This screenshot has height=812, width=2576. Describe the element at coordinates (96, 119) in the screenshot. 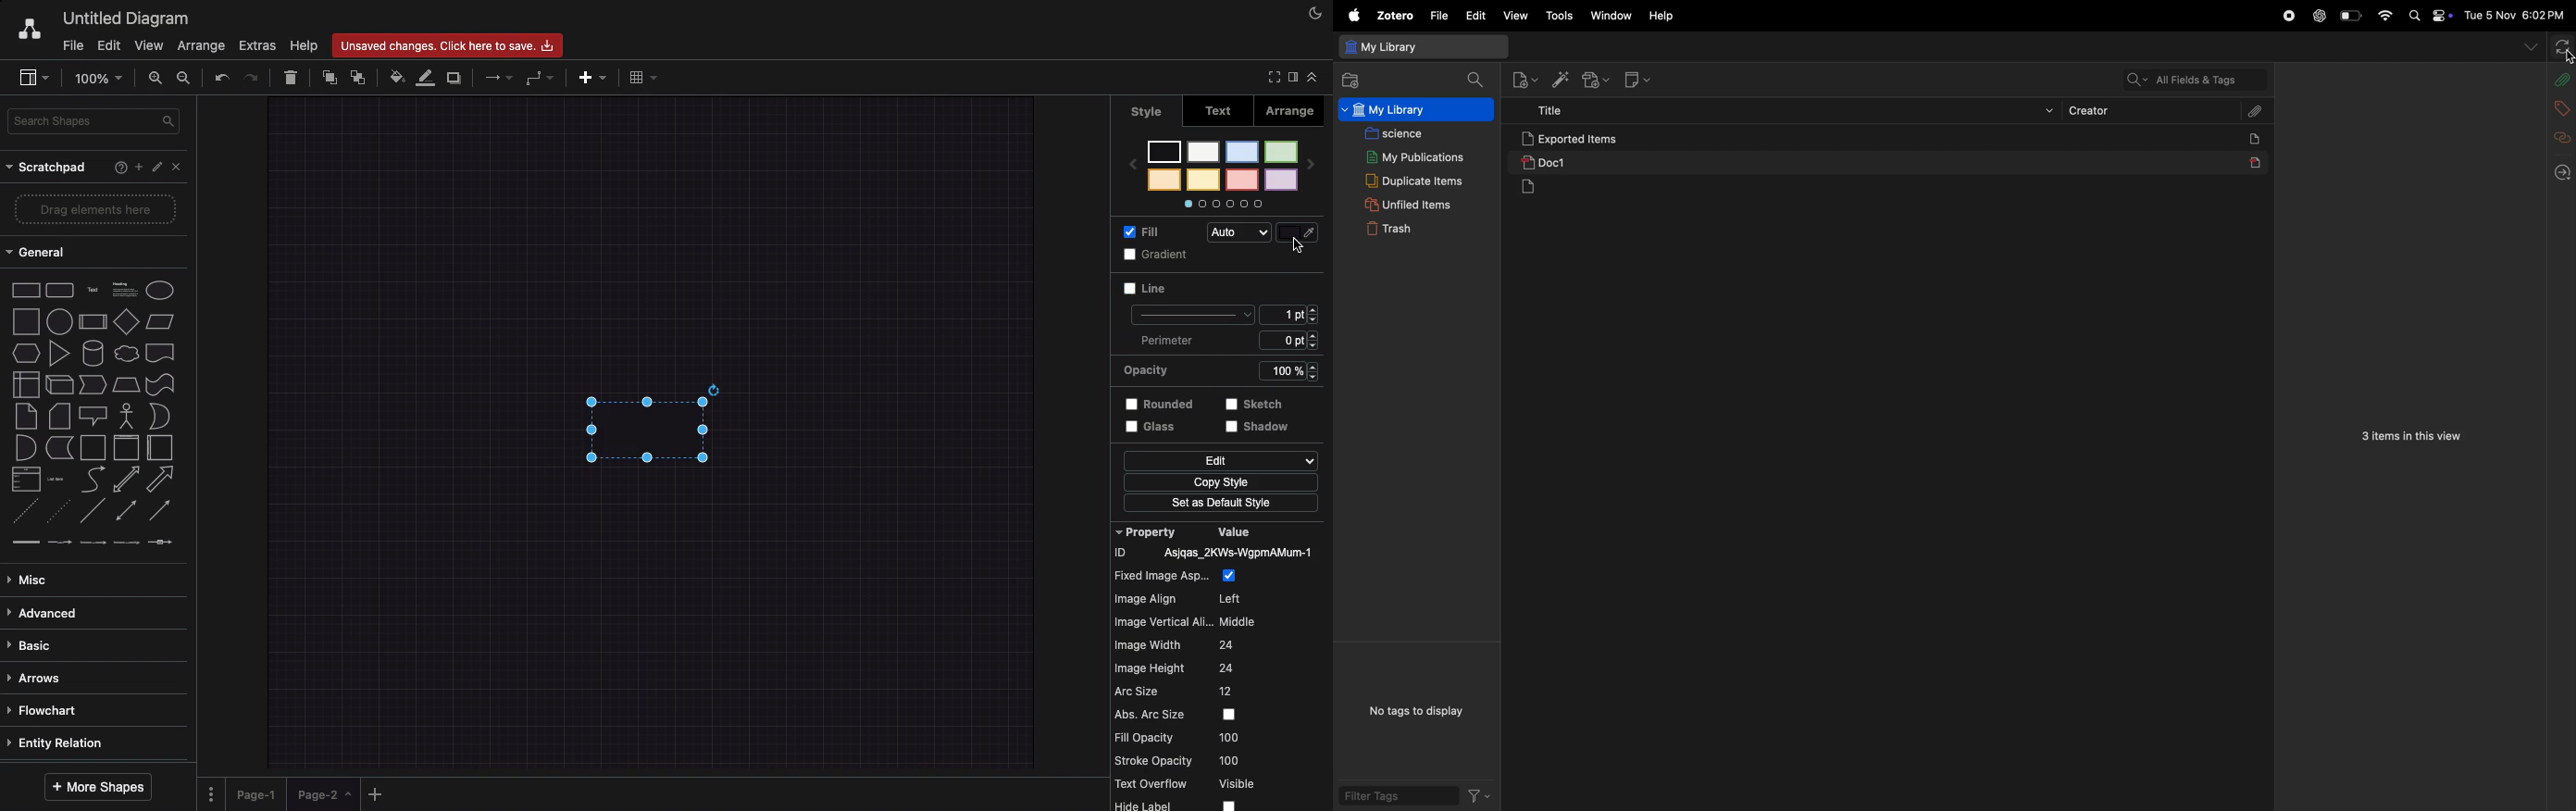

I see `Search shapes` at that location.